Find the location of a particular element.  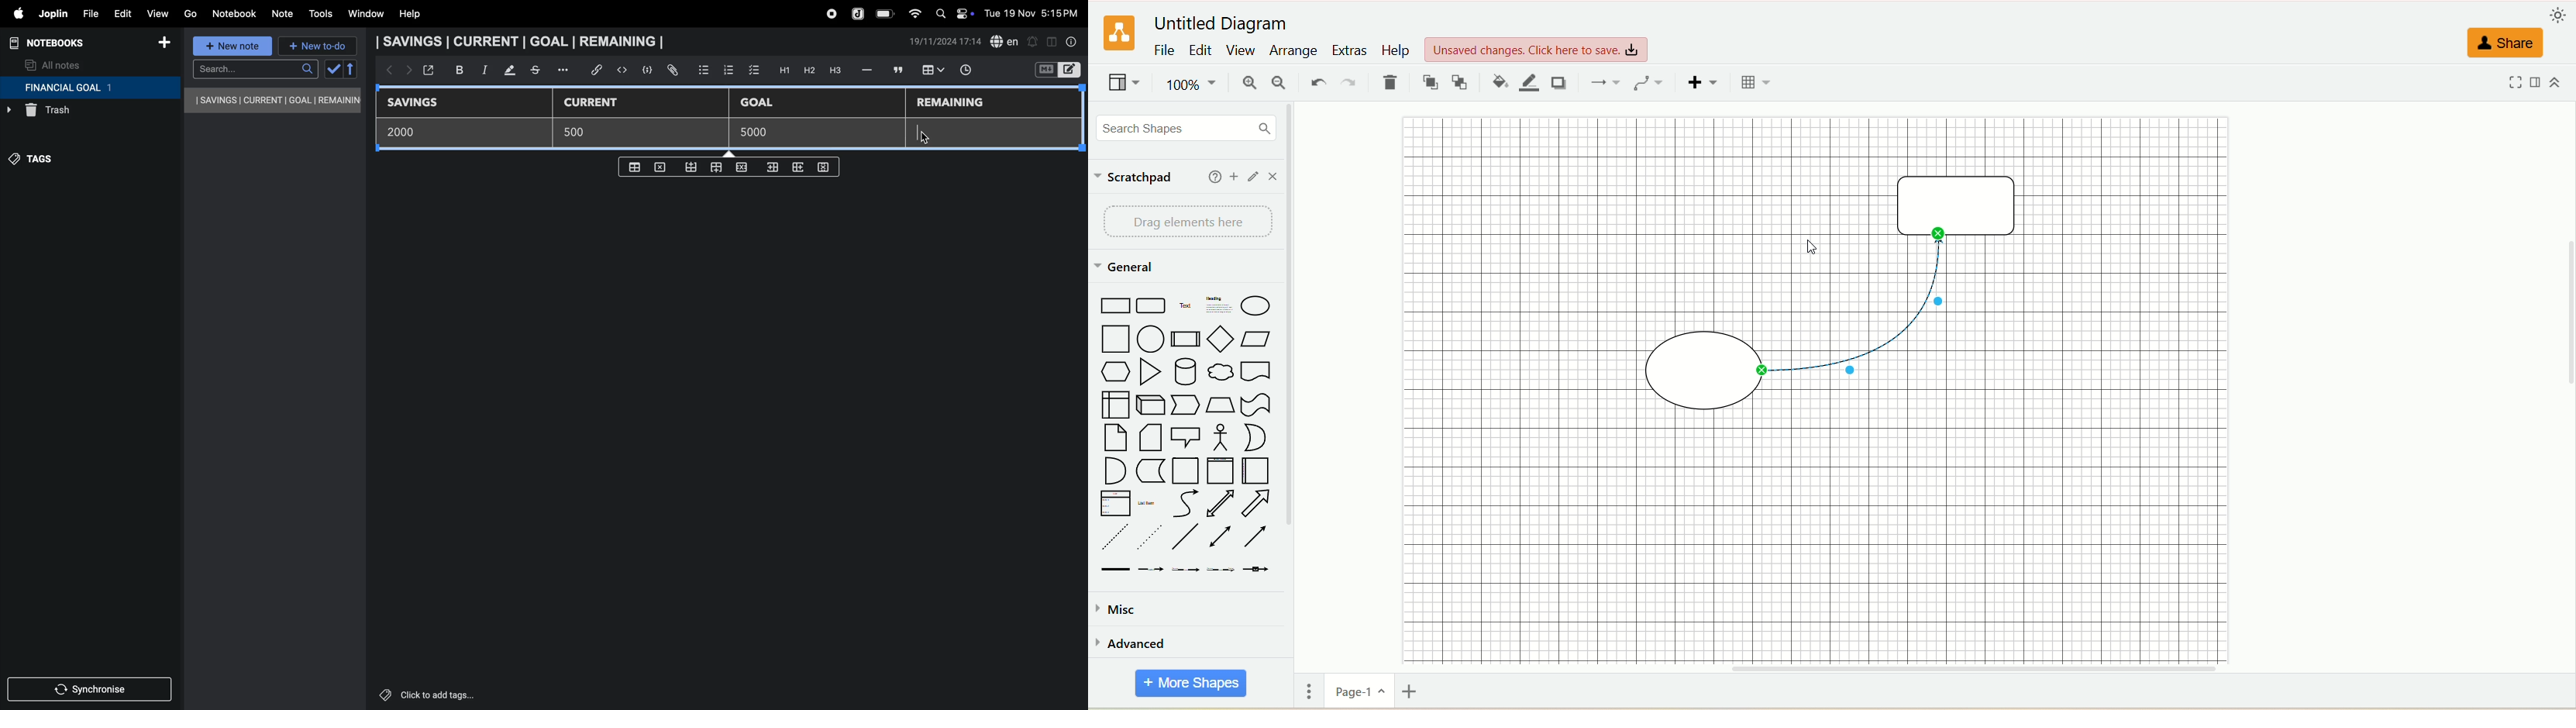

wifi is located at coordinates (913, 13).